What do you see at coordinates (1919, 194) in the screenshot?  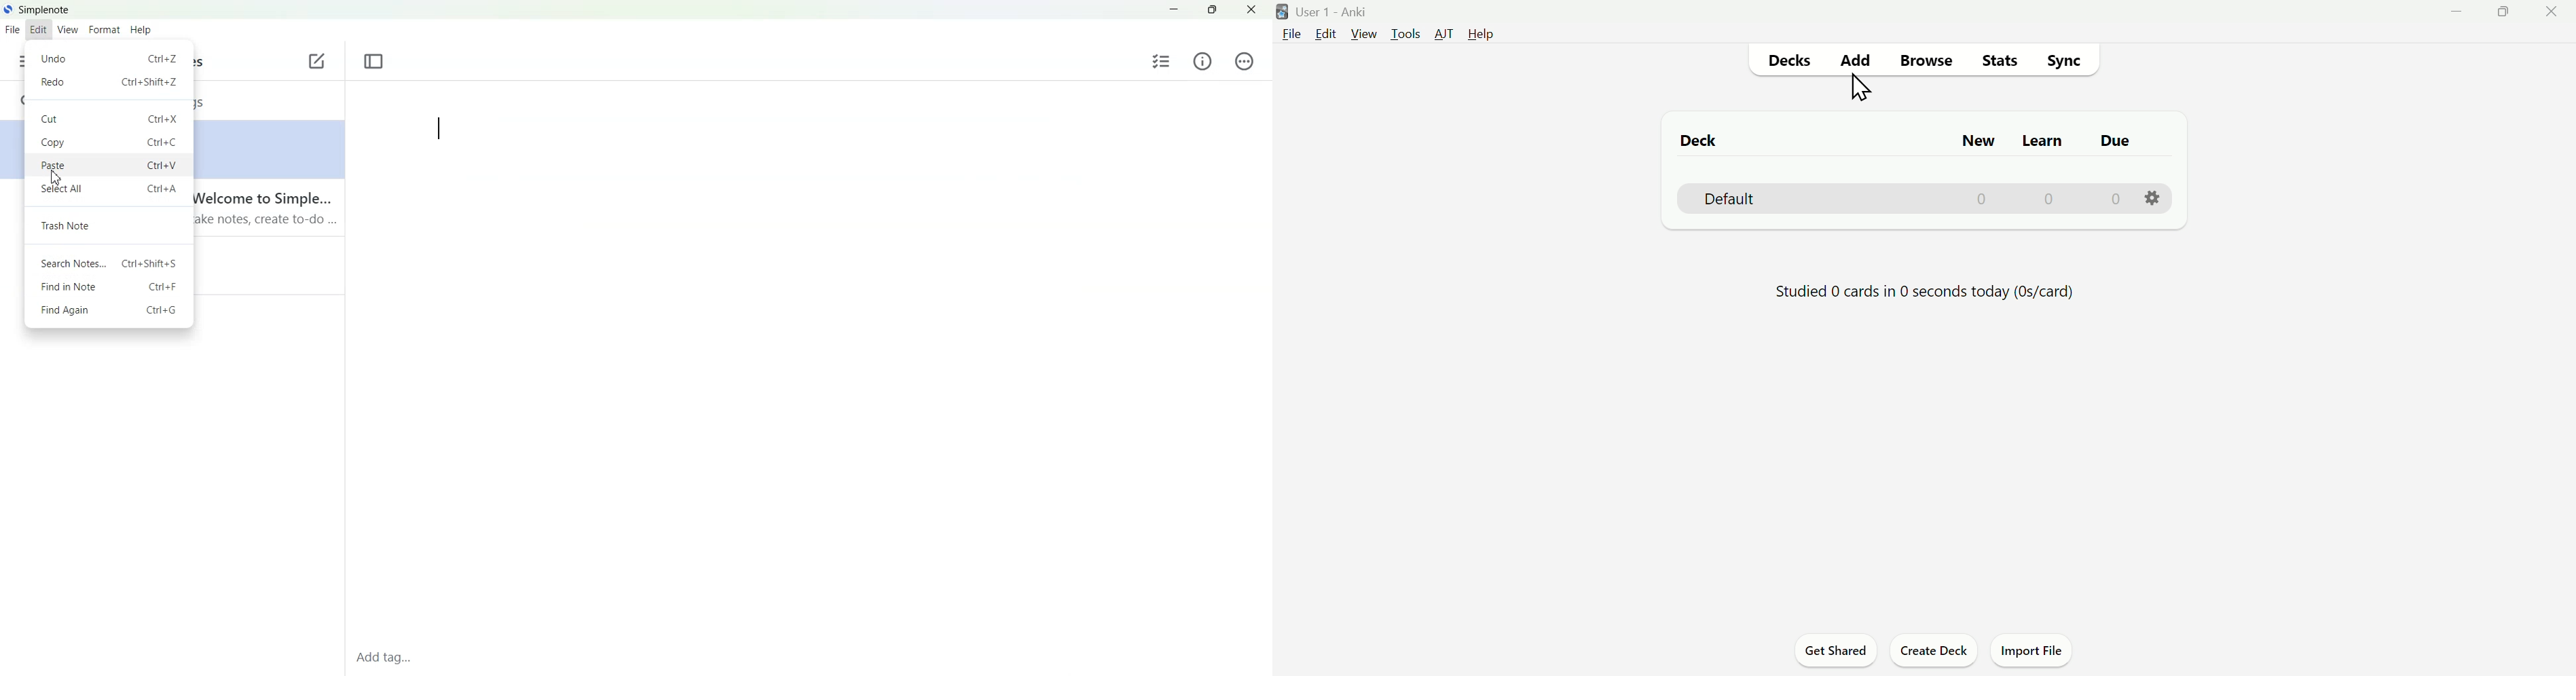 I see `Deck` at bounding box center [1919, 194].